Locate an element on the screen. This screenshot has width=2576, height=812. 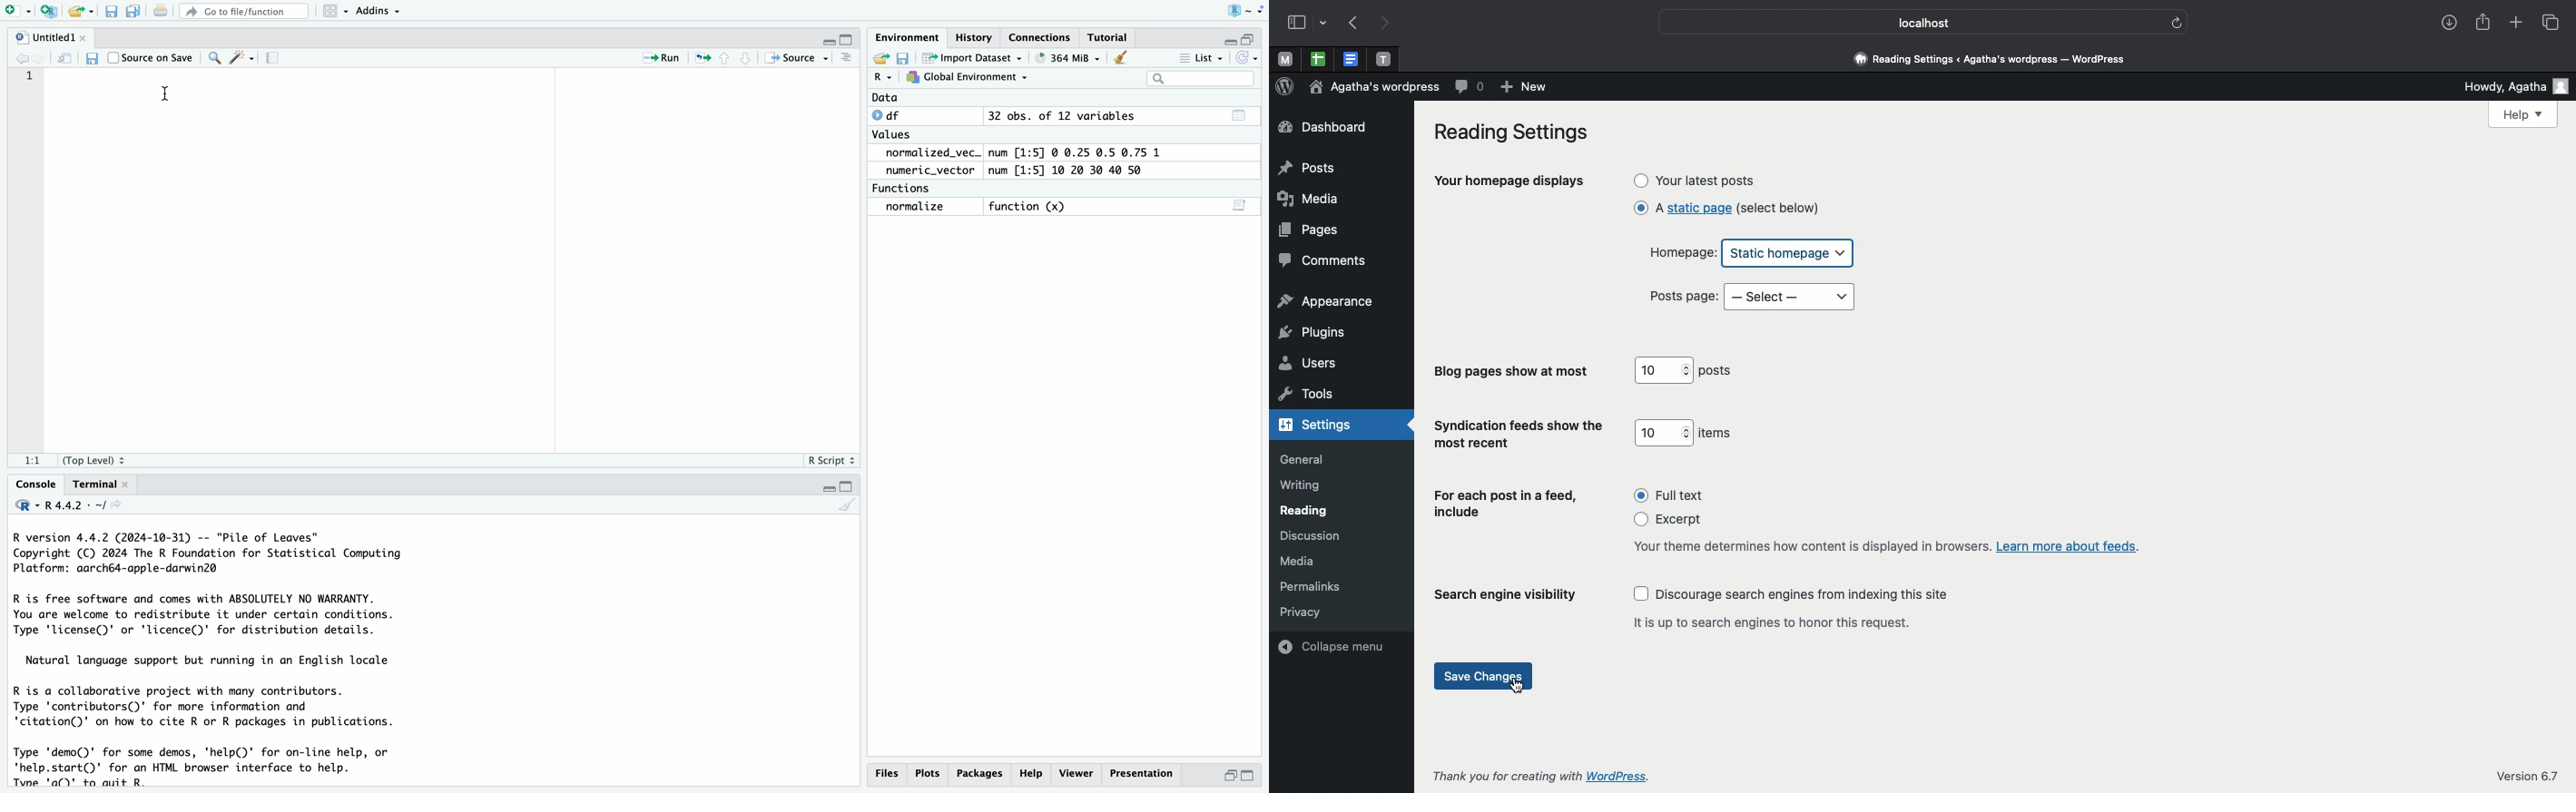
Back is located at coordinates (22, 58).